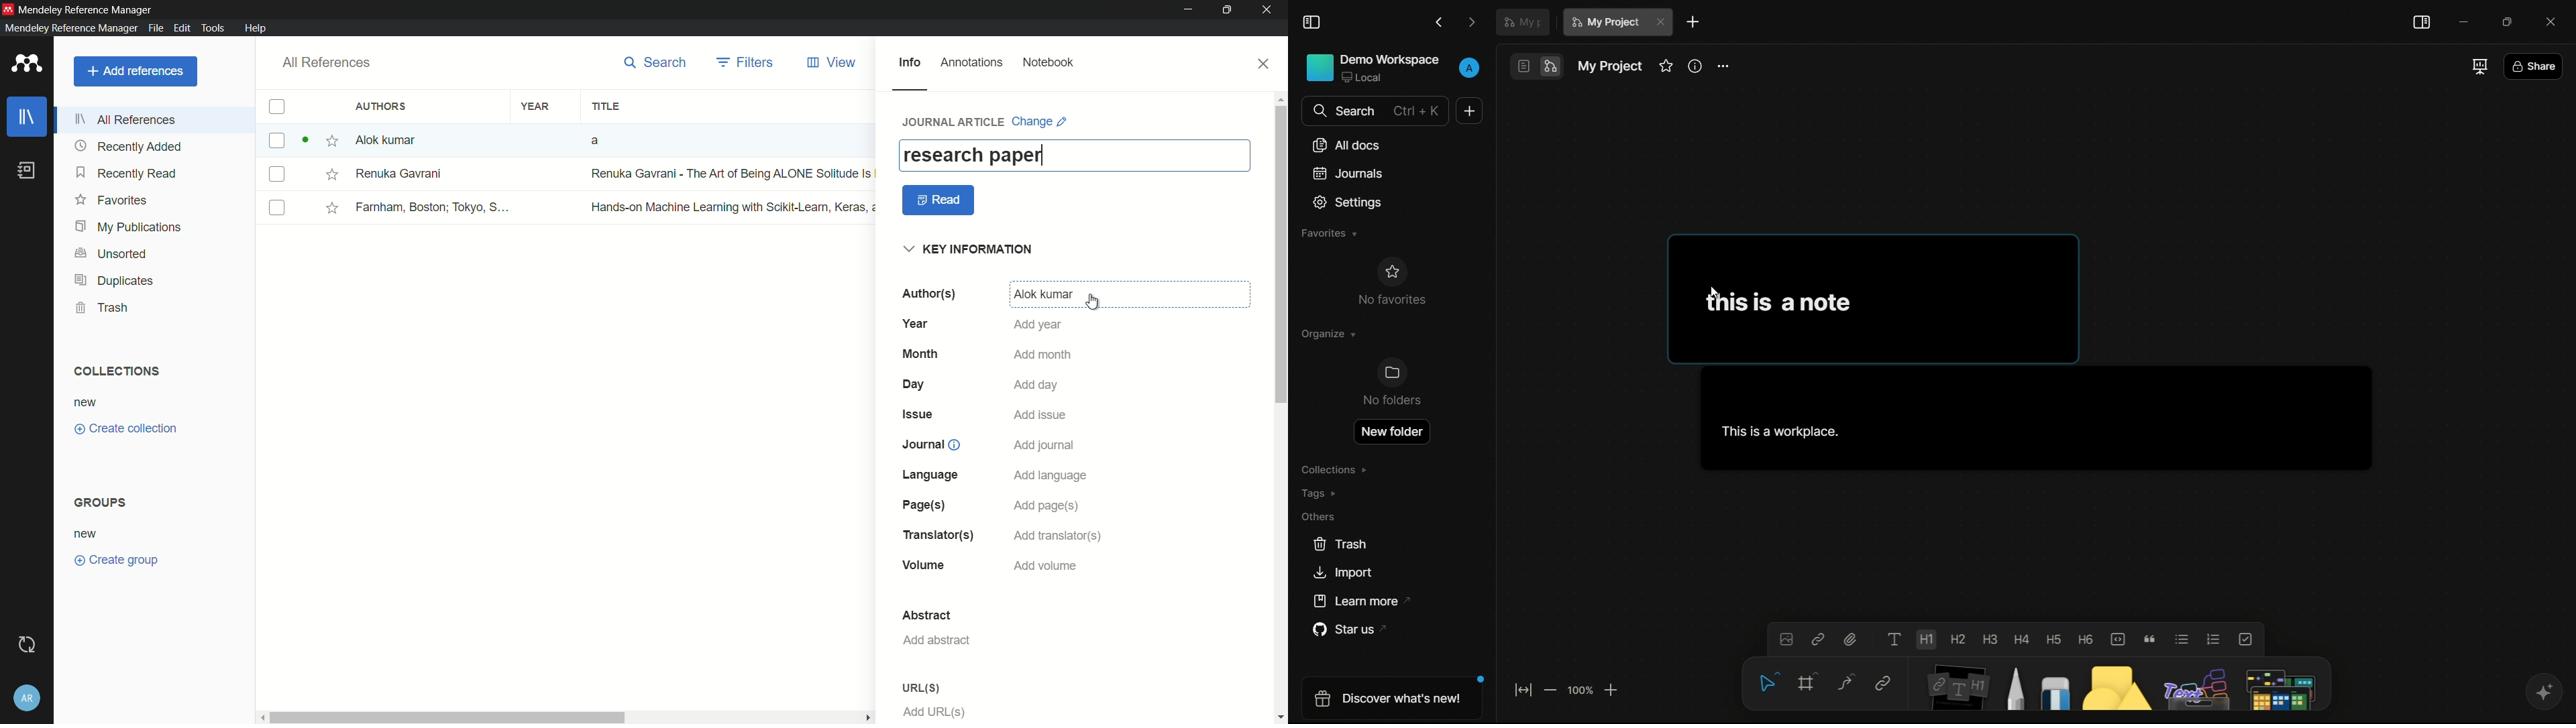 The height and width of the screenshot is (728, 2576). I want to click on minimize, so click(1189, 10).